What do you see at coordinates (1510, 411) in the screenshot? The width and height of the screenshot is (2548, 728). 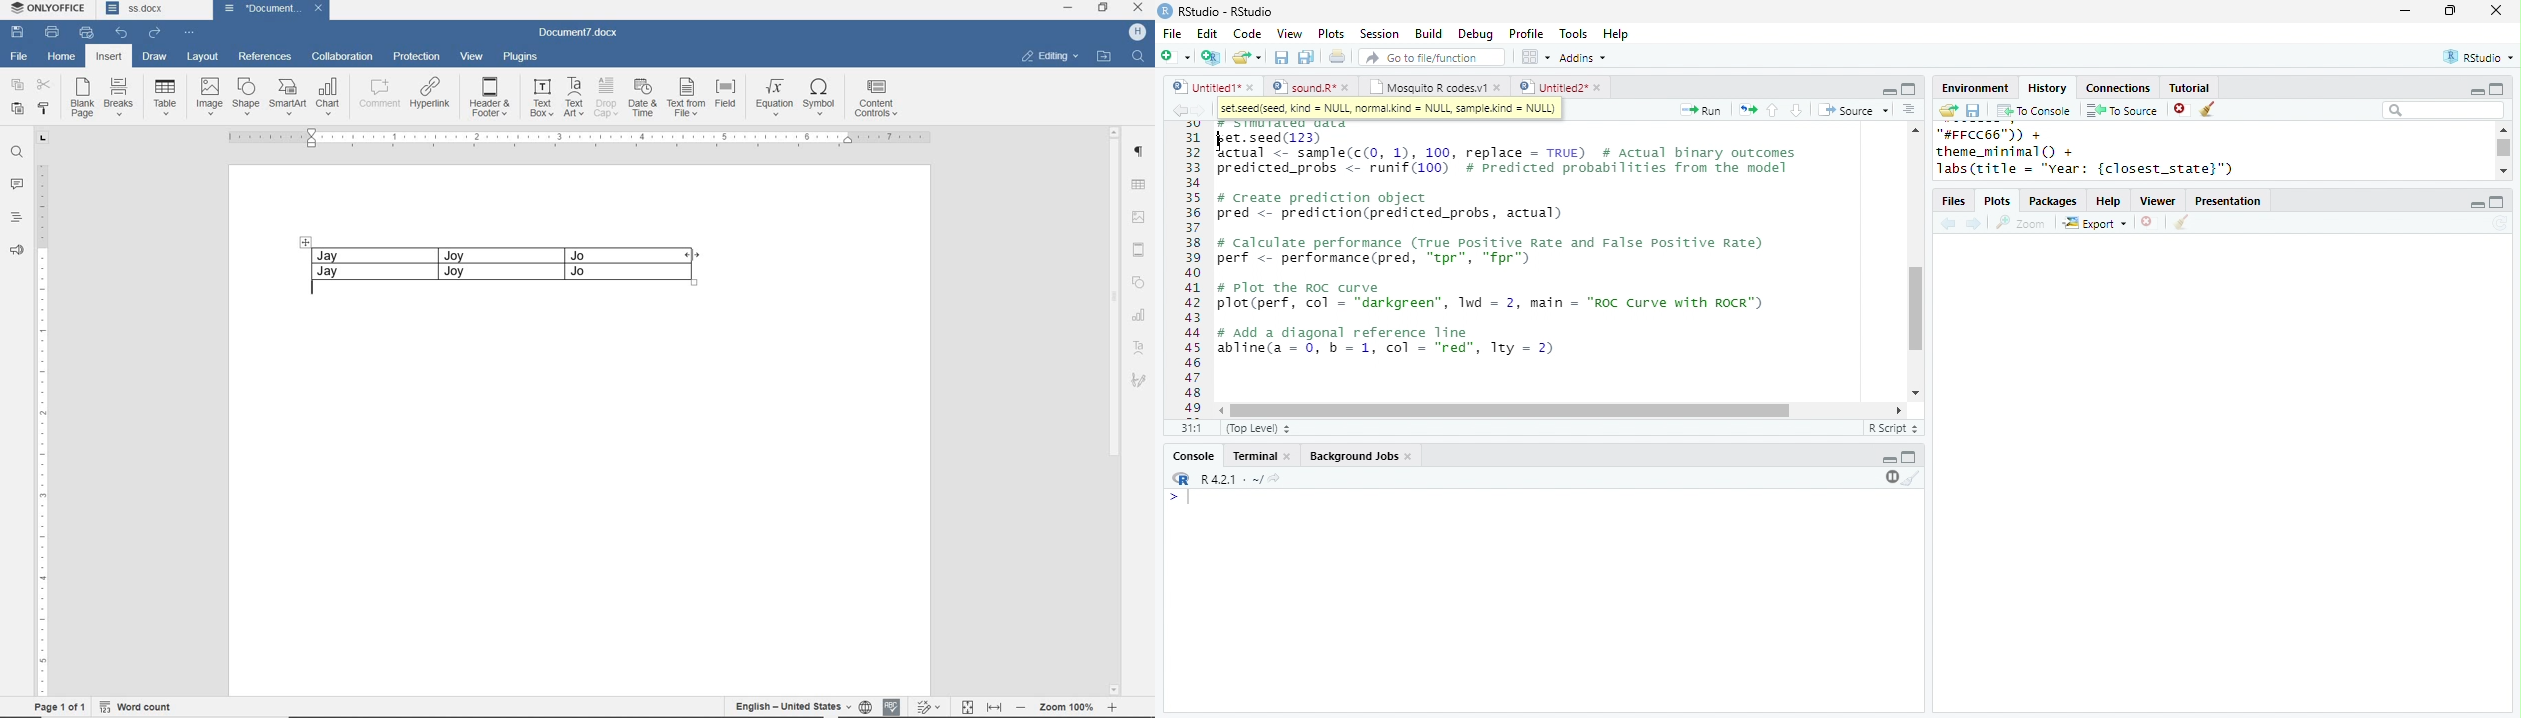 I see `scroll bar` at bounding box center [1510, 411].